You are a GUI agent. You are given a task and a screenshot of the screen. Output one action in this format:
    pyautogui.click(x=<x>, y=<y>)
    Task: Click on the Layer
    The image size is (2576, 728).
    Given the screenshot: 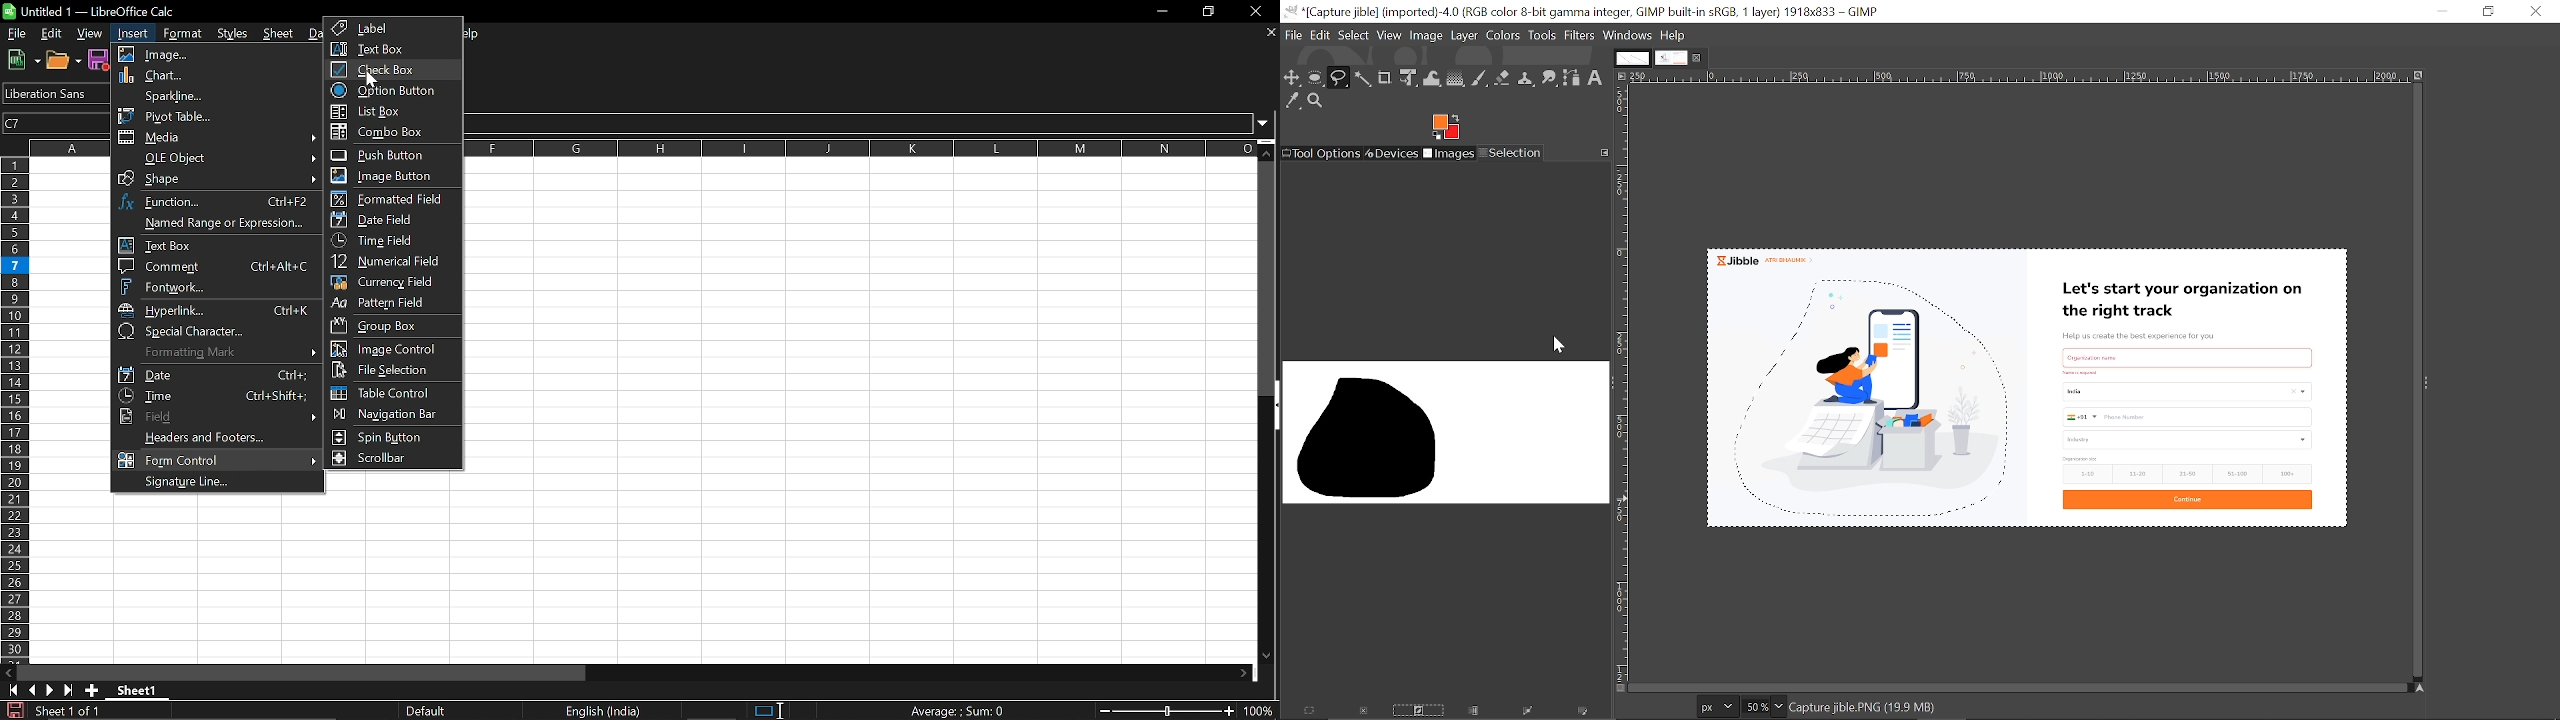 What is the action you would take?
    pyautogui.click(x=1467, y=37)
    